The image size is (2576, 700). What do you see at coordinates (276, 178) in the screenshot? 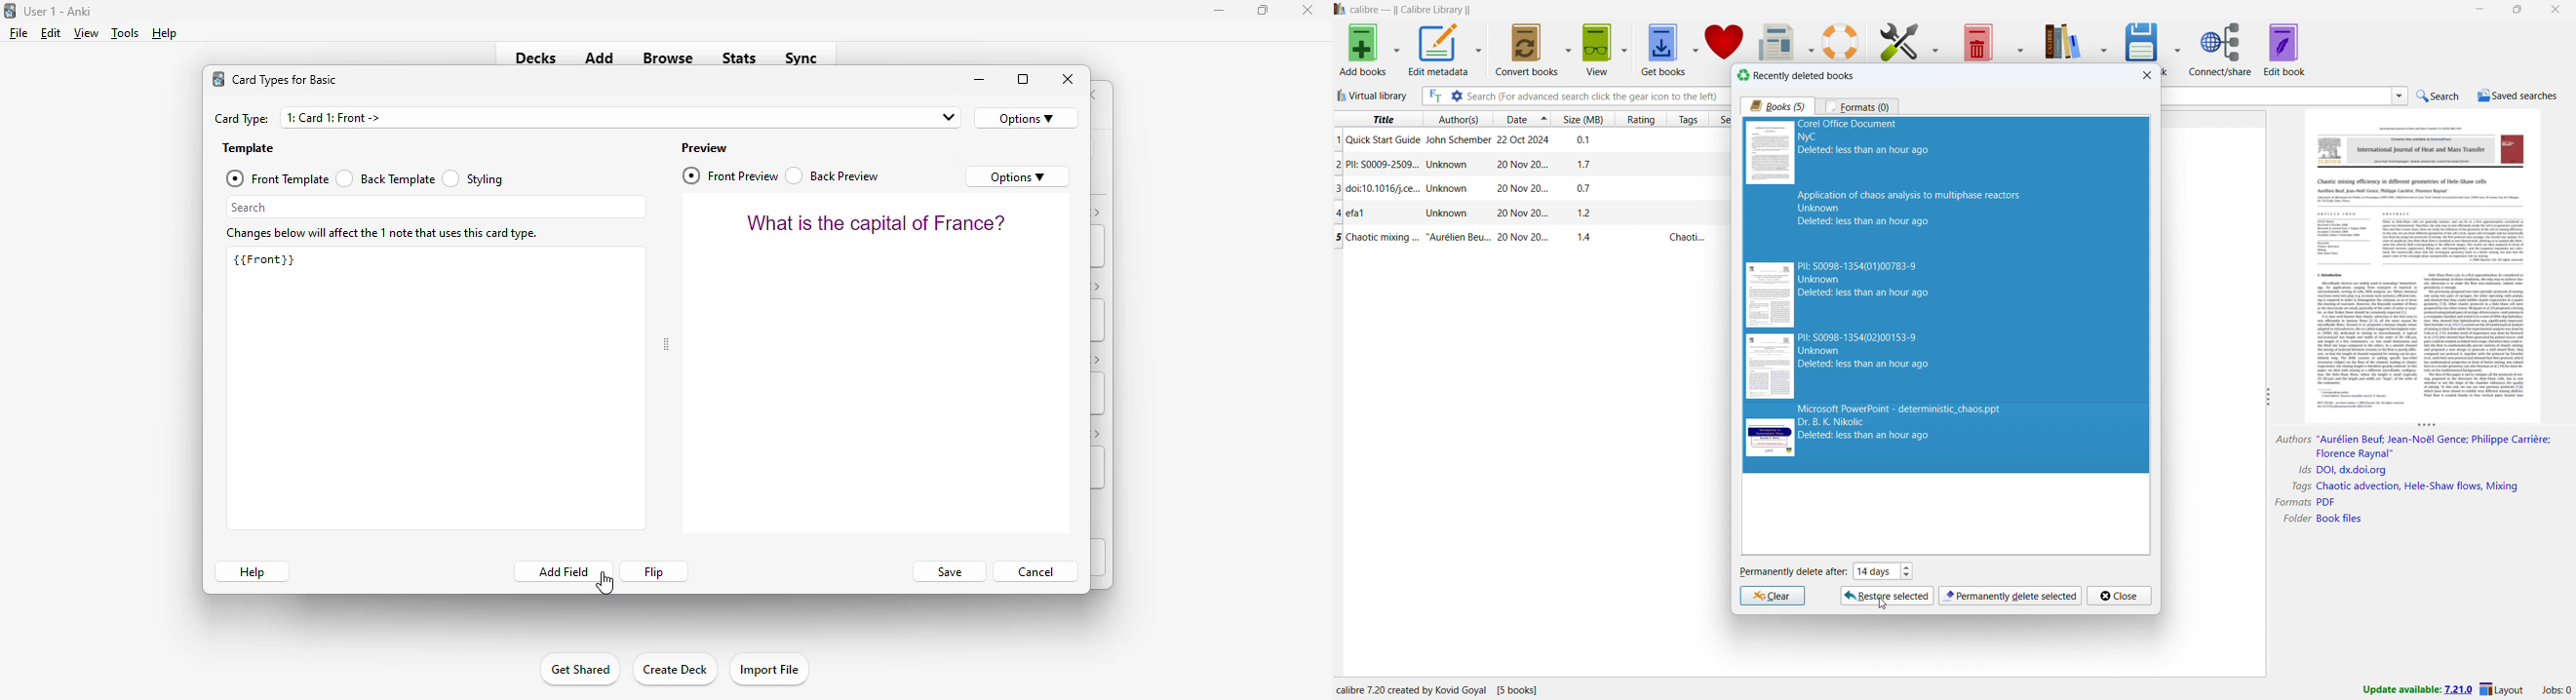
I see `front template` at bounding box center [276, 178].